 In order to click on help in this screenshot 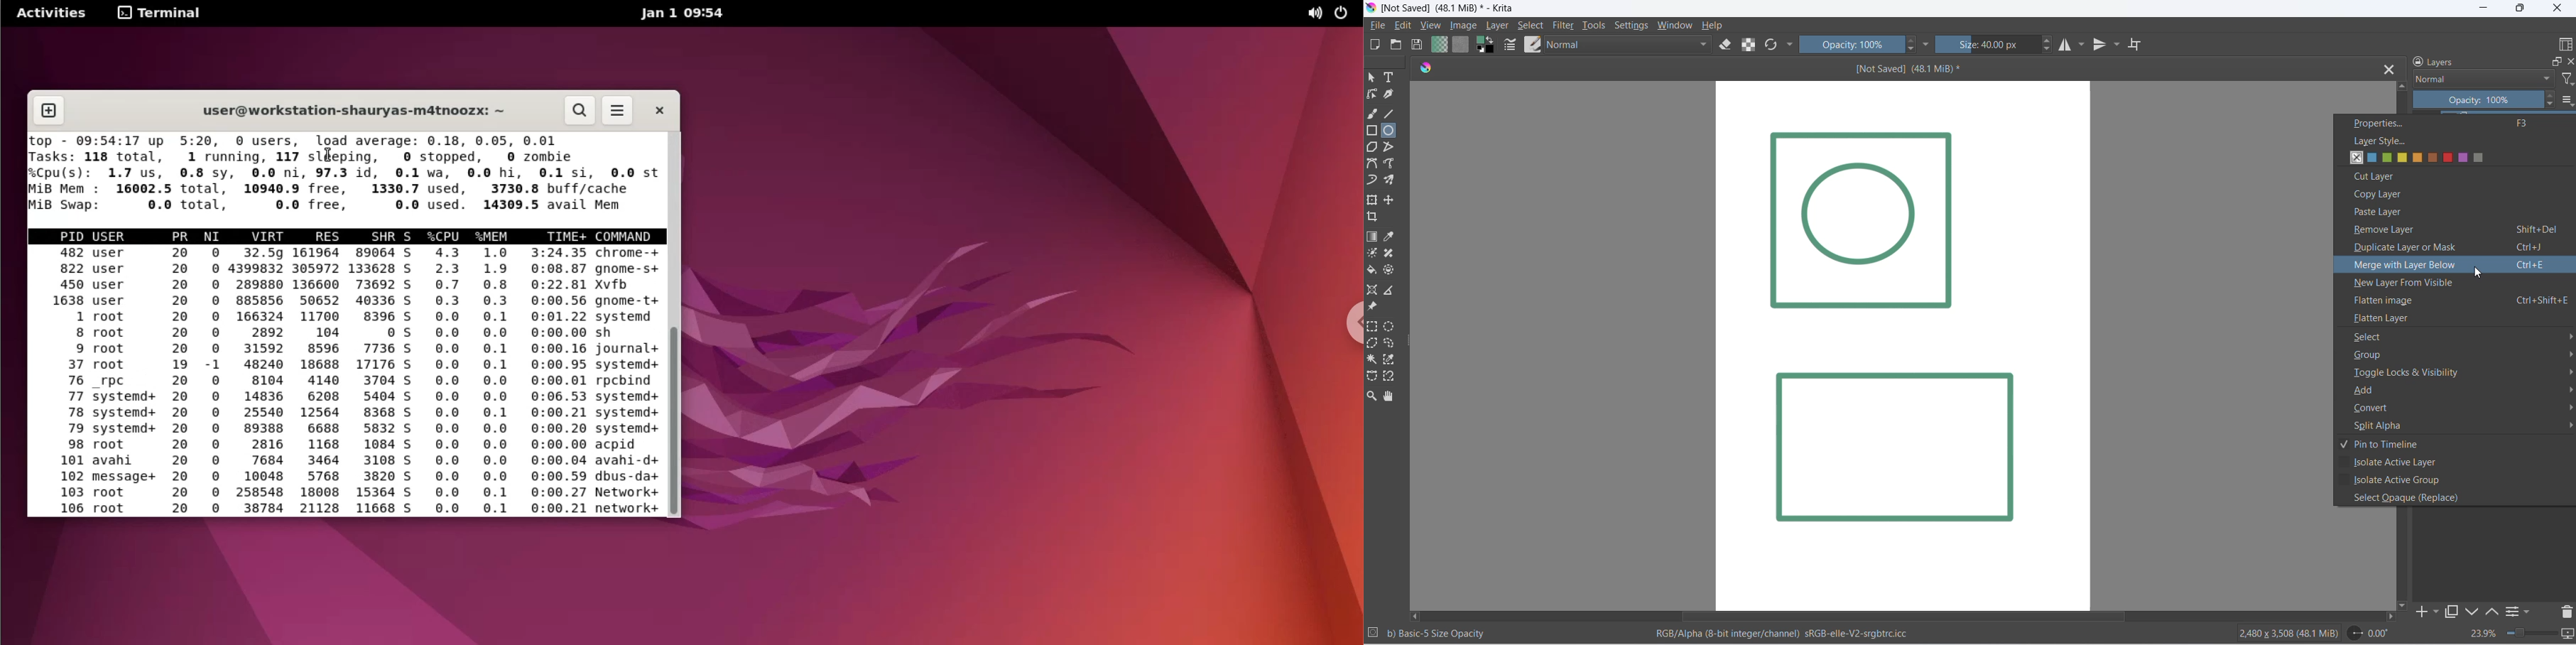, I will do `click(1712, 27)`.